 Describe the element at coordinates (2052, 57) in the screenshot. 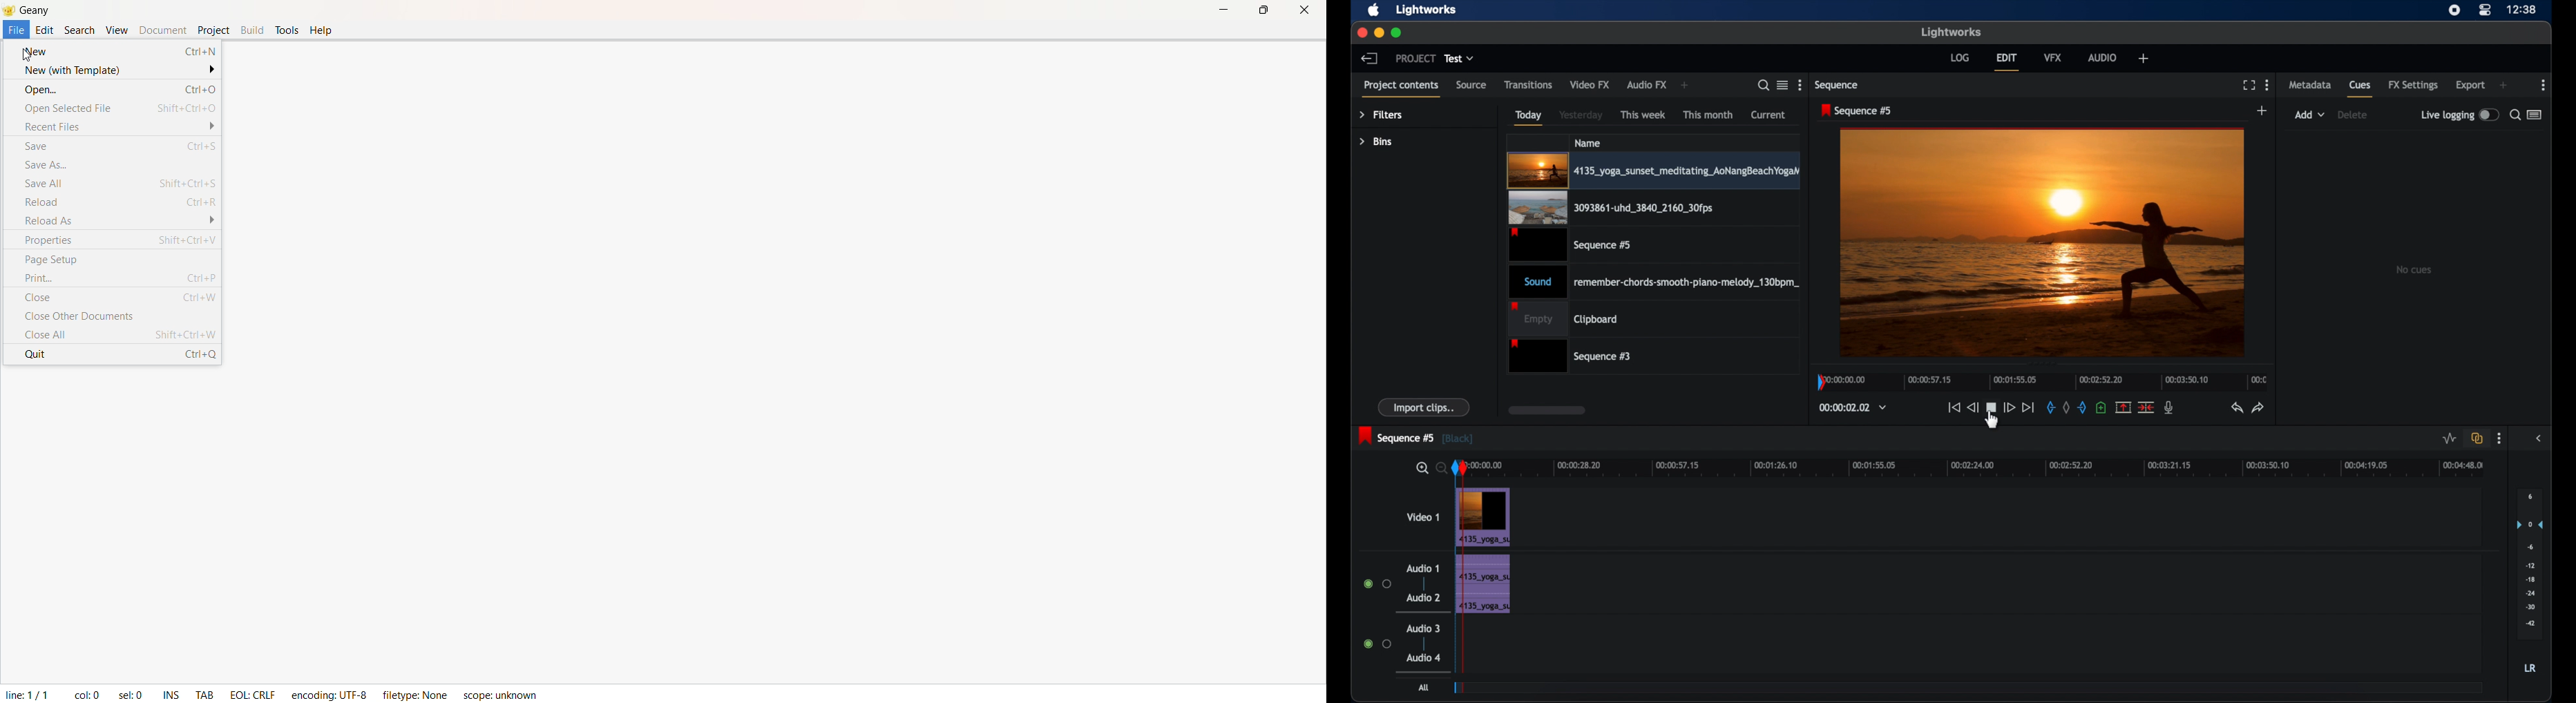

I see `vfx` at that location.